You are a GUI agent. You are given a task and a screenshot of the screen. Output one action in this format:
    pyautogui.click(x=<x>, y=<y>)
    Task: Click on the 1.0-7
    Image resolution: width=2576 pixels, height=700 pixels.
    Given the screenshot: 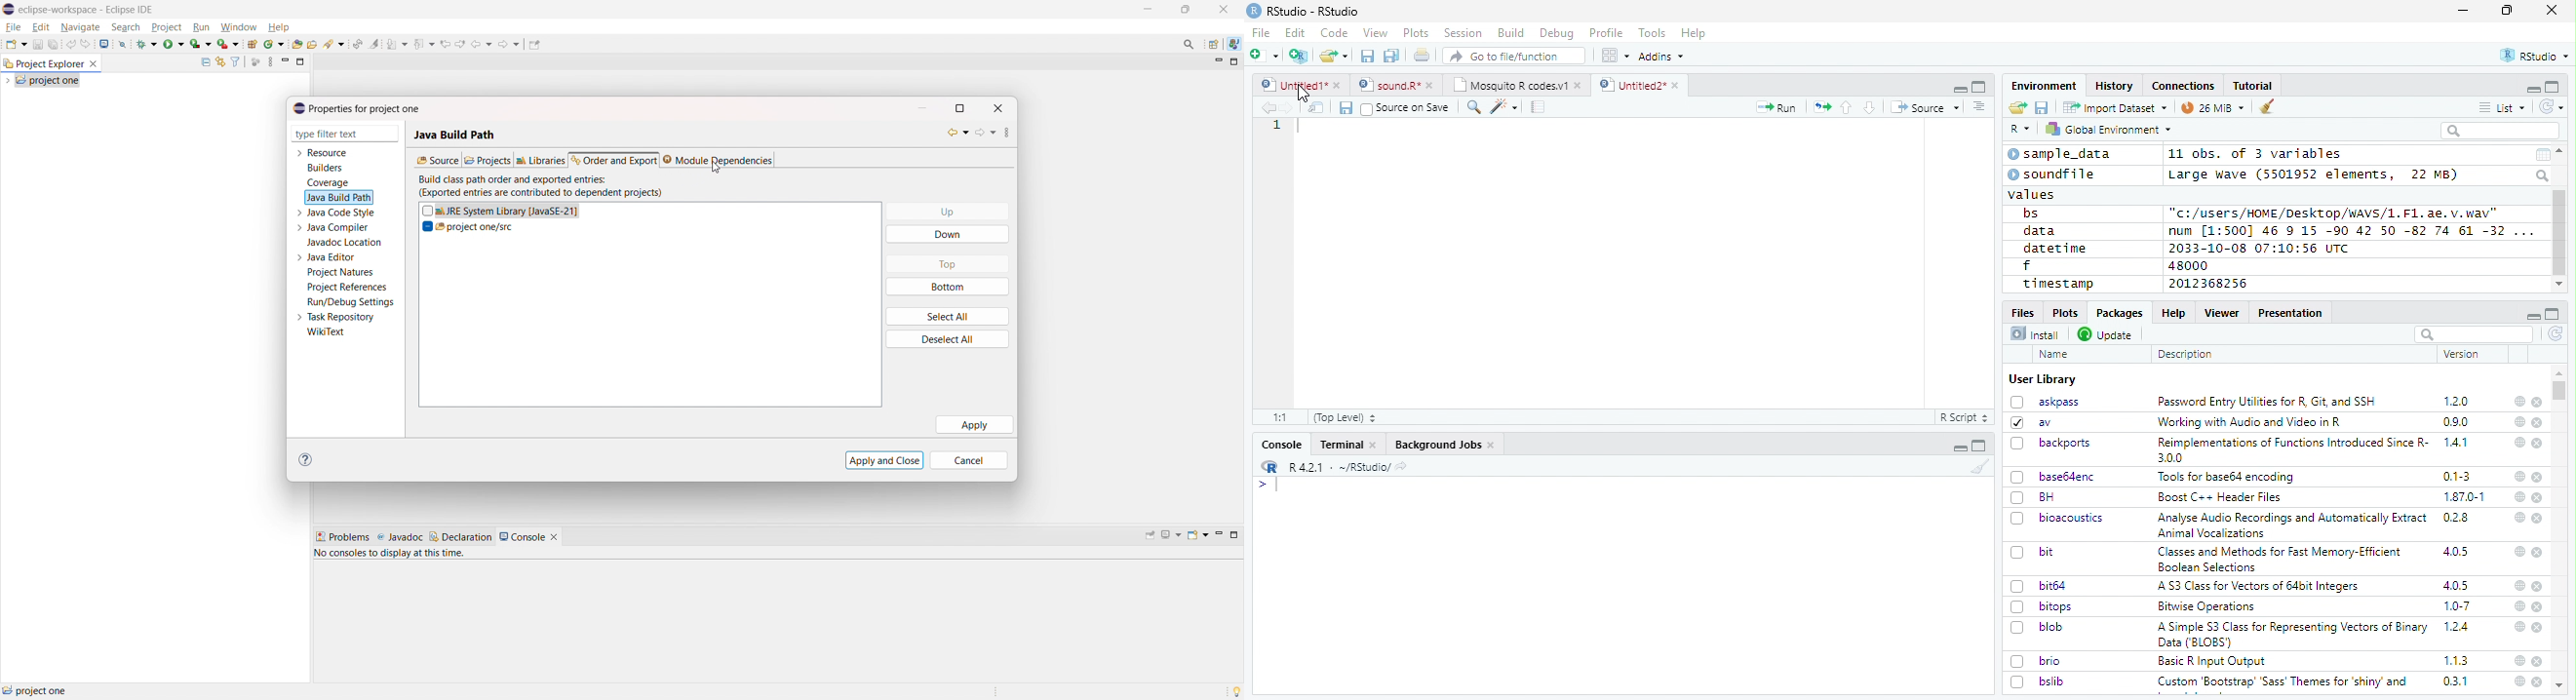 What is the action you would take?
    pyautogui.click(x=2458, y=606)
    